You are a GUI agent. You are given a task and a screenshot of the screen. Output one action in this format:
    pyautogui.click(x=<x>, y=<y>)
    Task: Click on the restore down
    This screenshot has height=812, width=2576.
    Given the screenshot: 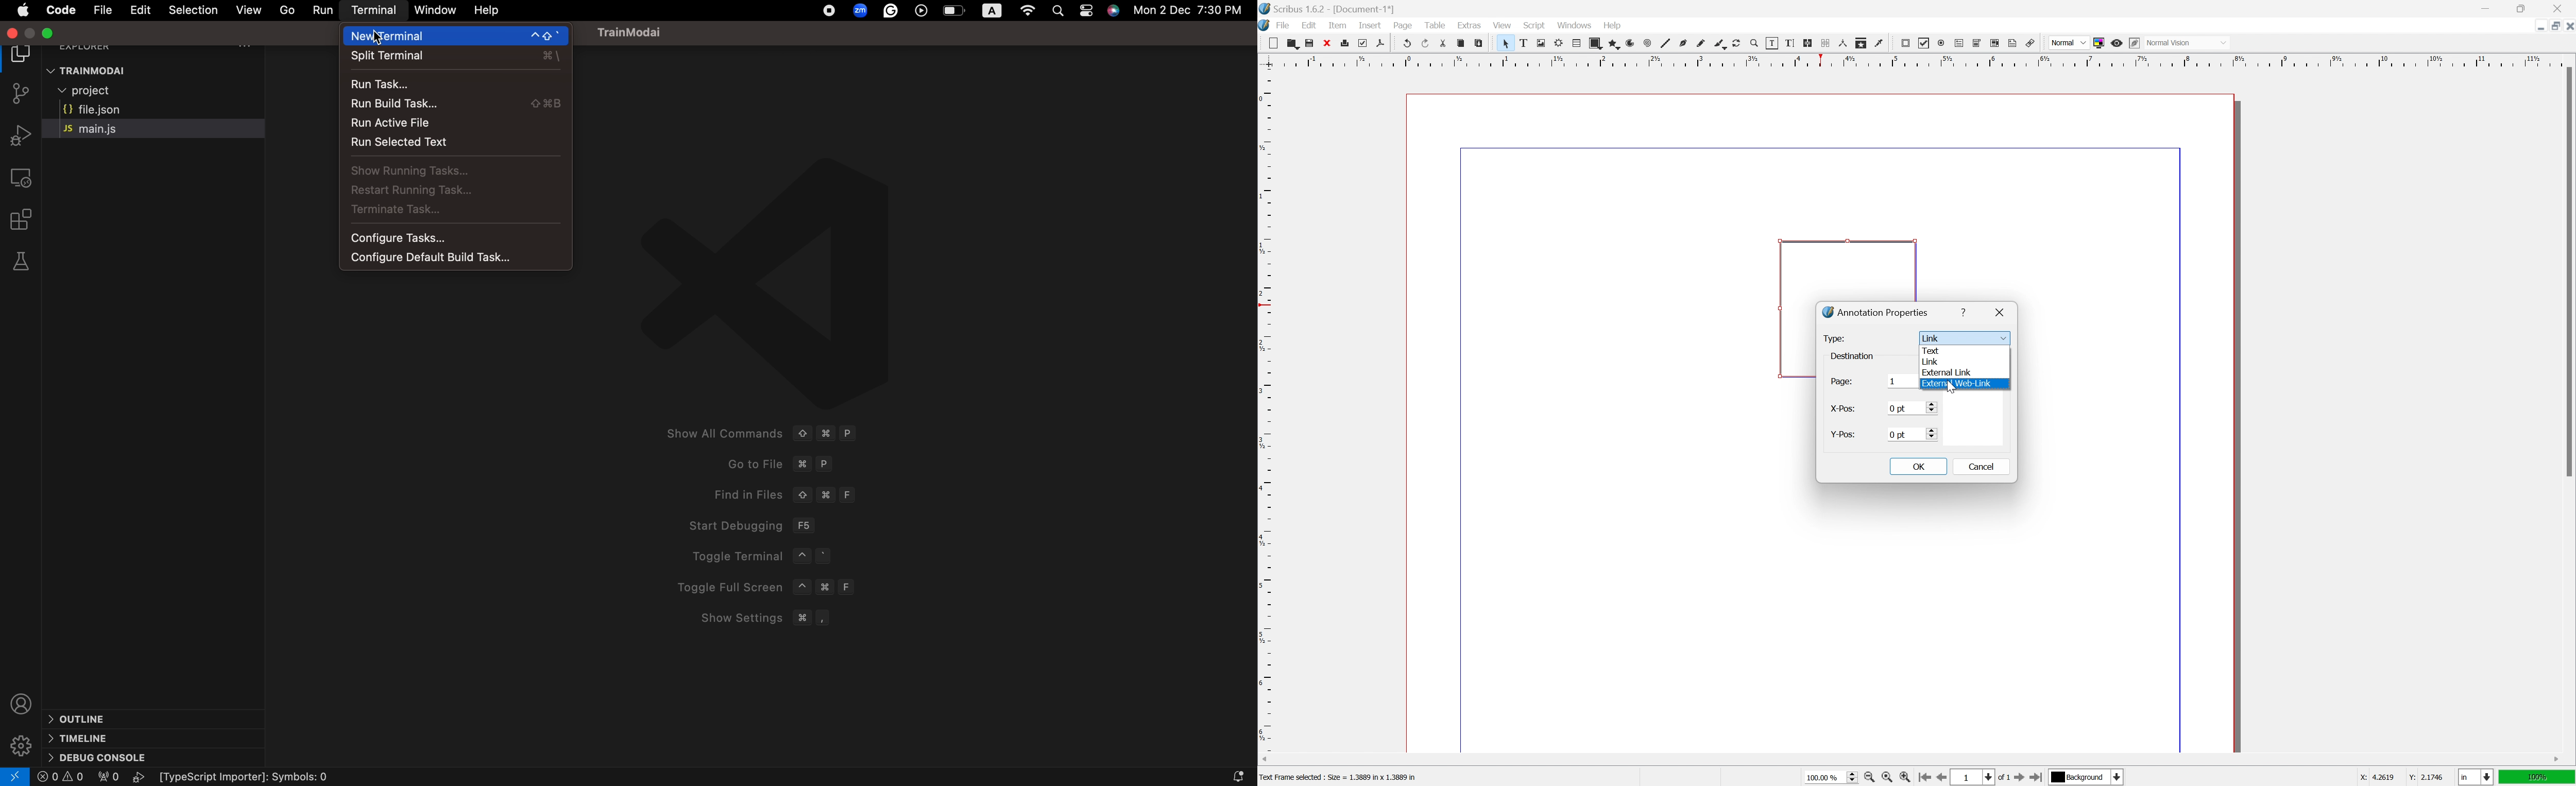 What is the action you would take?
    pyautogui.click(x=2522, y=7)
    